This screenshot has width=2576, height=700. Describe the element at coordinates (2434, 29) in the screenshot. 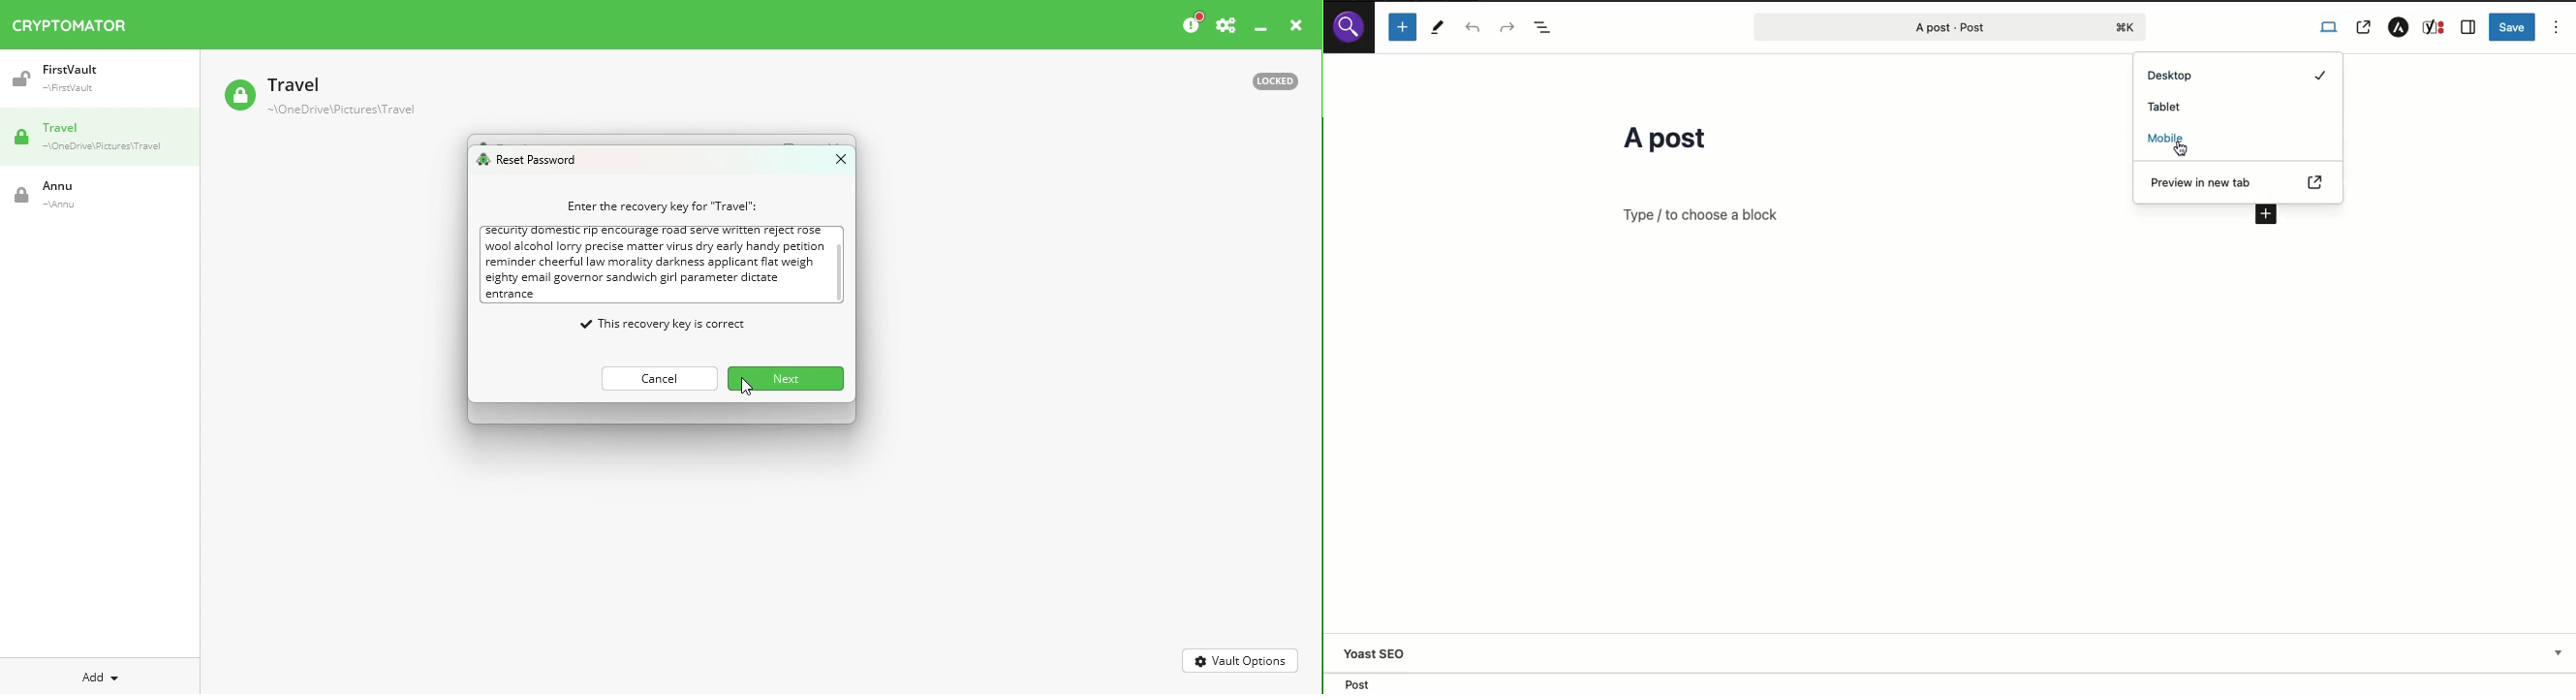

I see `Yoast` at that location.